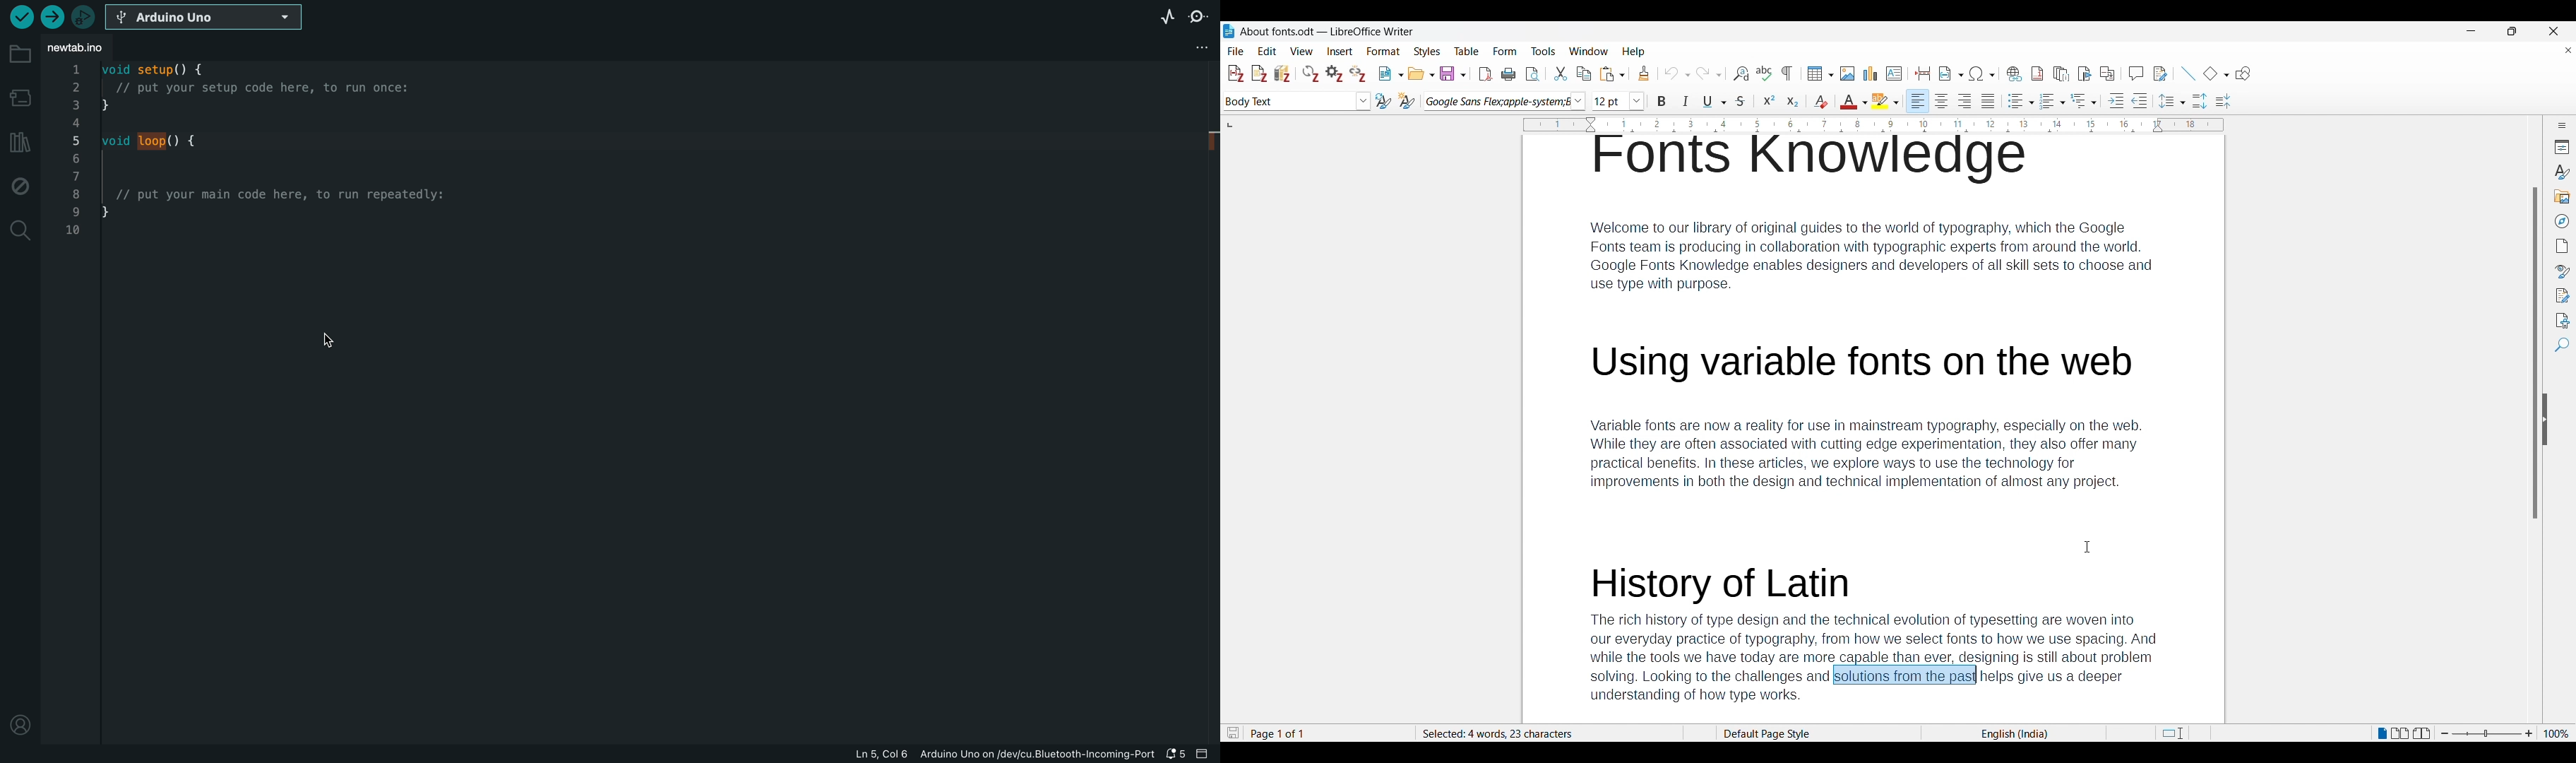 This screenshot has width=2576, height=784. What do you see at coordinates (2083, 100) in the screenshot?
I see `Select outline format options` at bounding box center [2083, 100].